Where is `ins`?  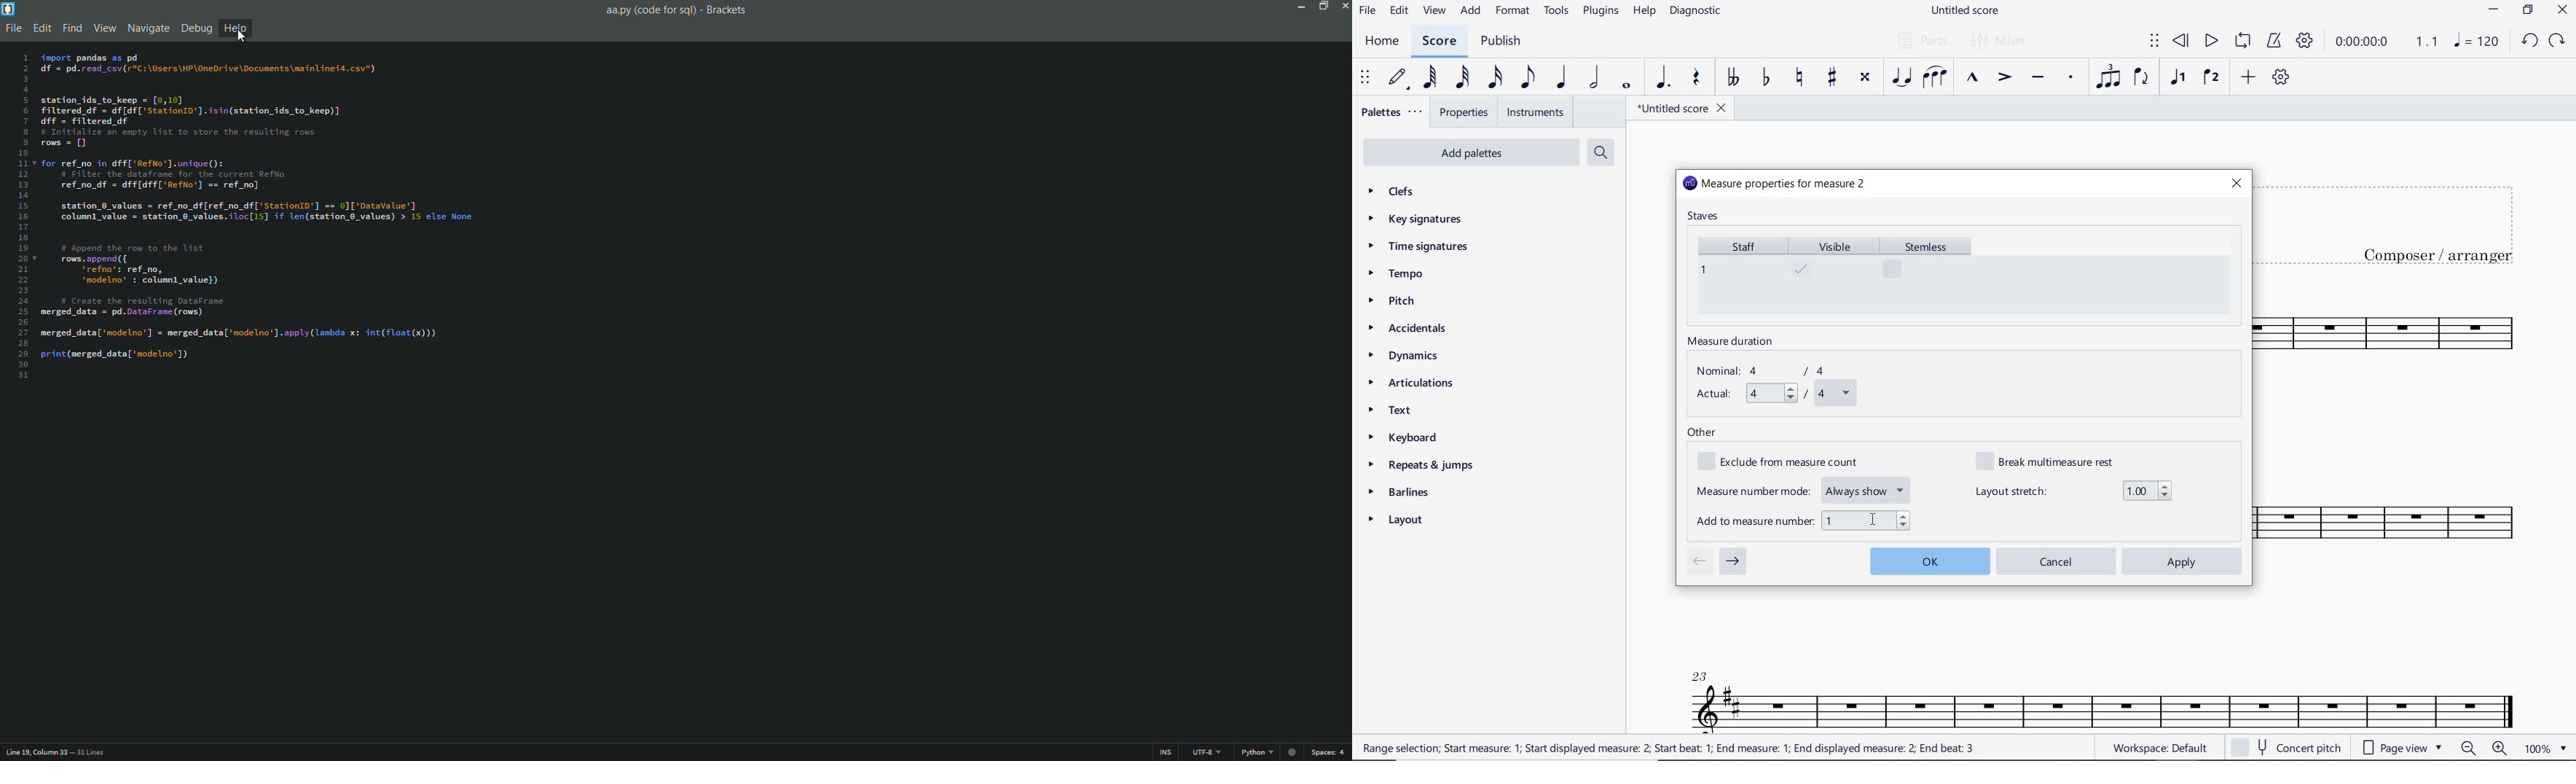 ins is located at coordinates (1167, 753).